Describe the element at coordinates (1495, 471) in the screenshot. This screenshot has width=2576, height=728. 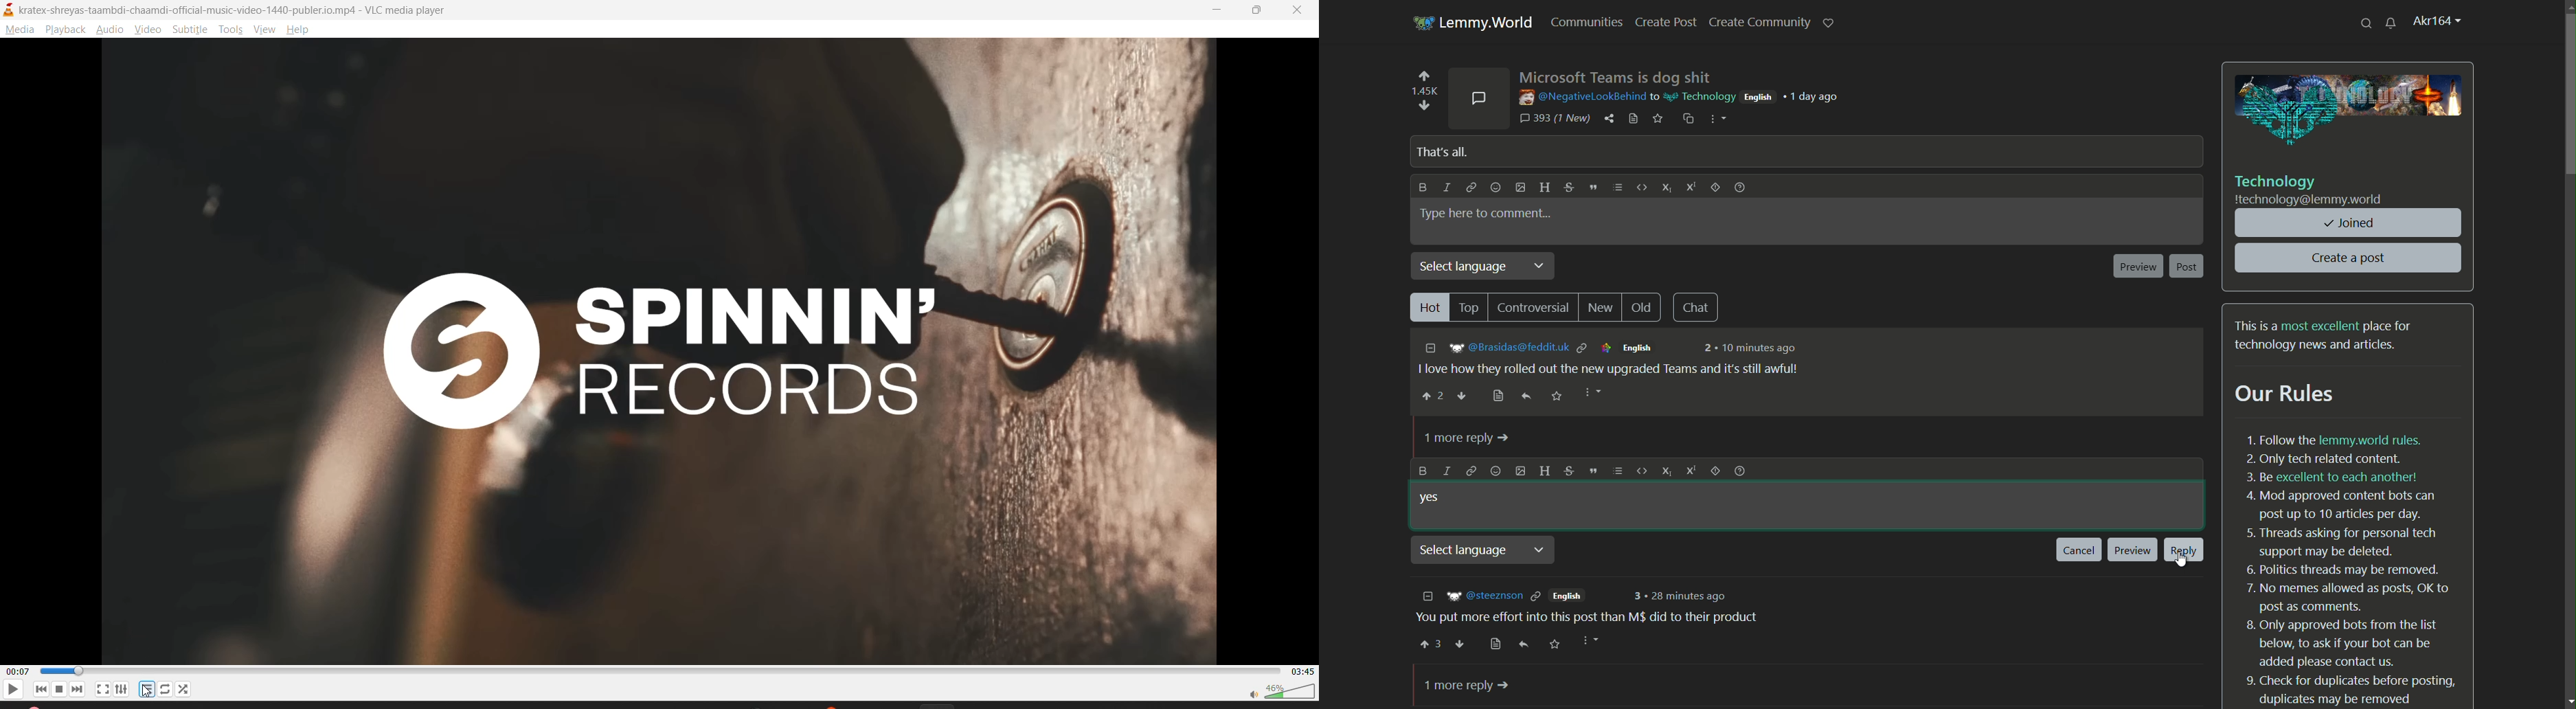
I see `add emoji` at that location.